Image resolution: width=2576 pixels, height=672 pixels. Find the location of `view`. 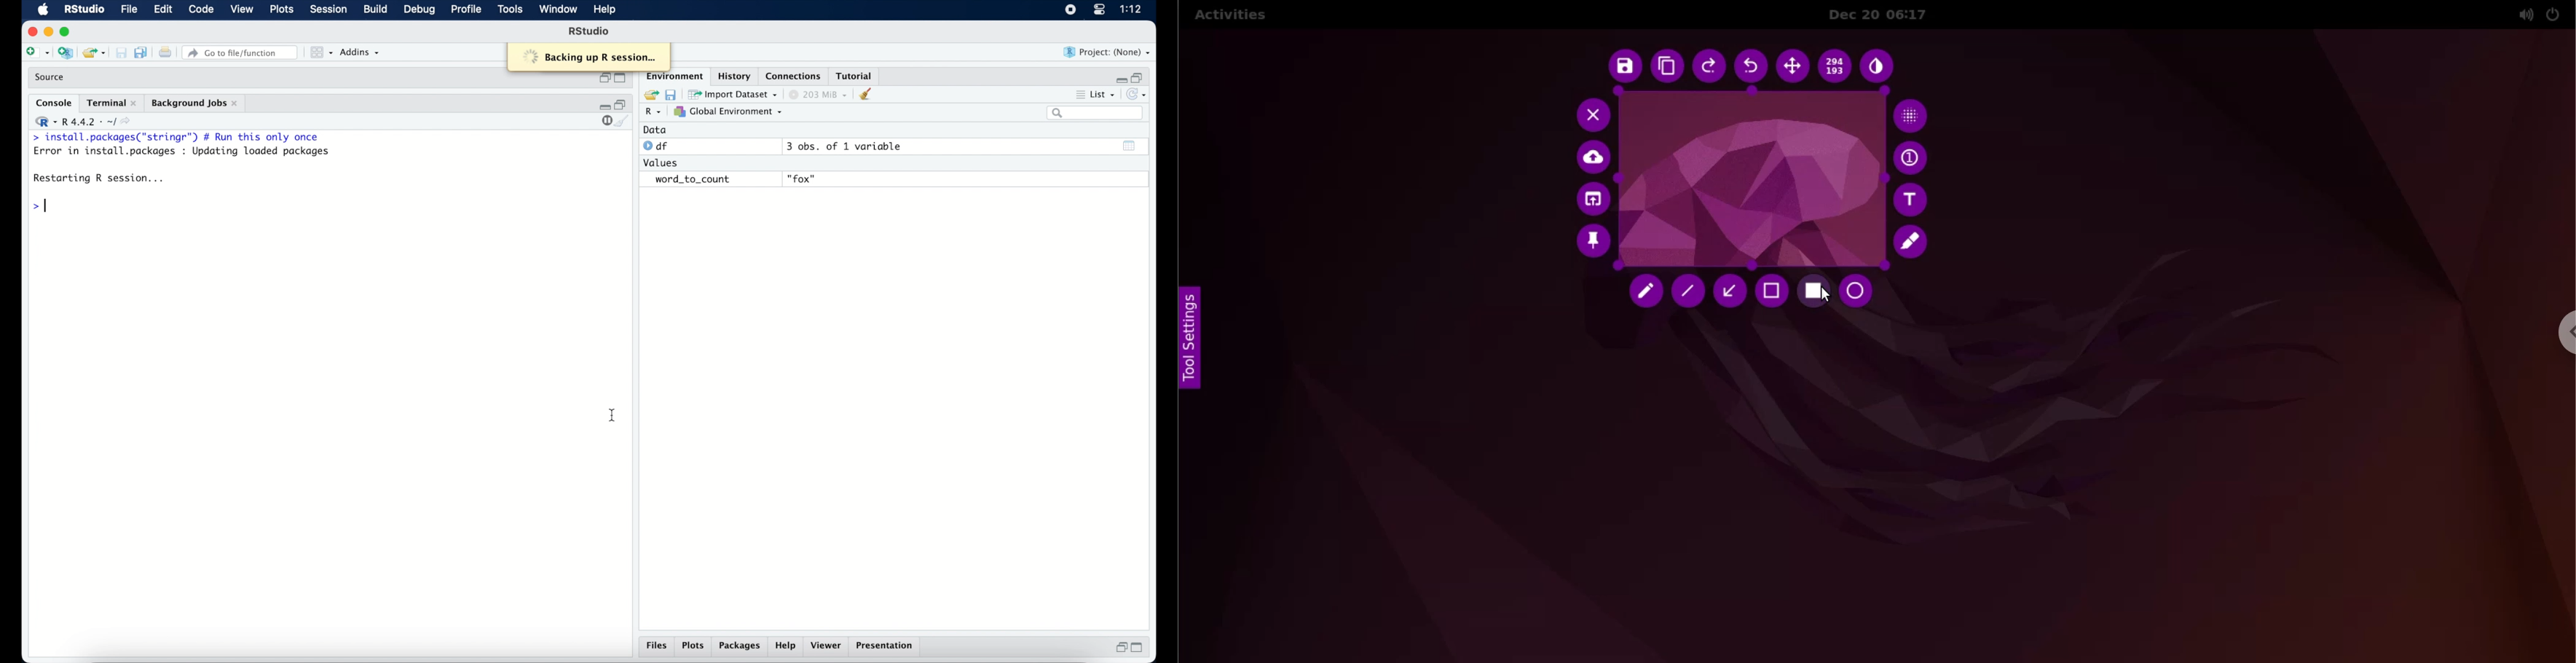

view is located at coordinates (242, 10).